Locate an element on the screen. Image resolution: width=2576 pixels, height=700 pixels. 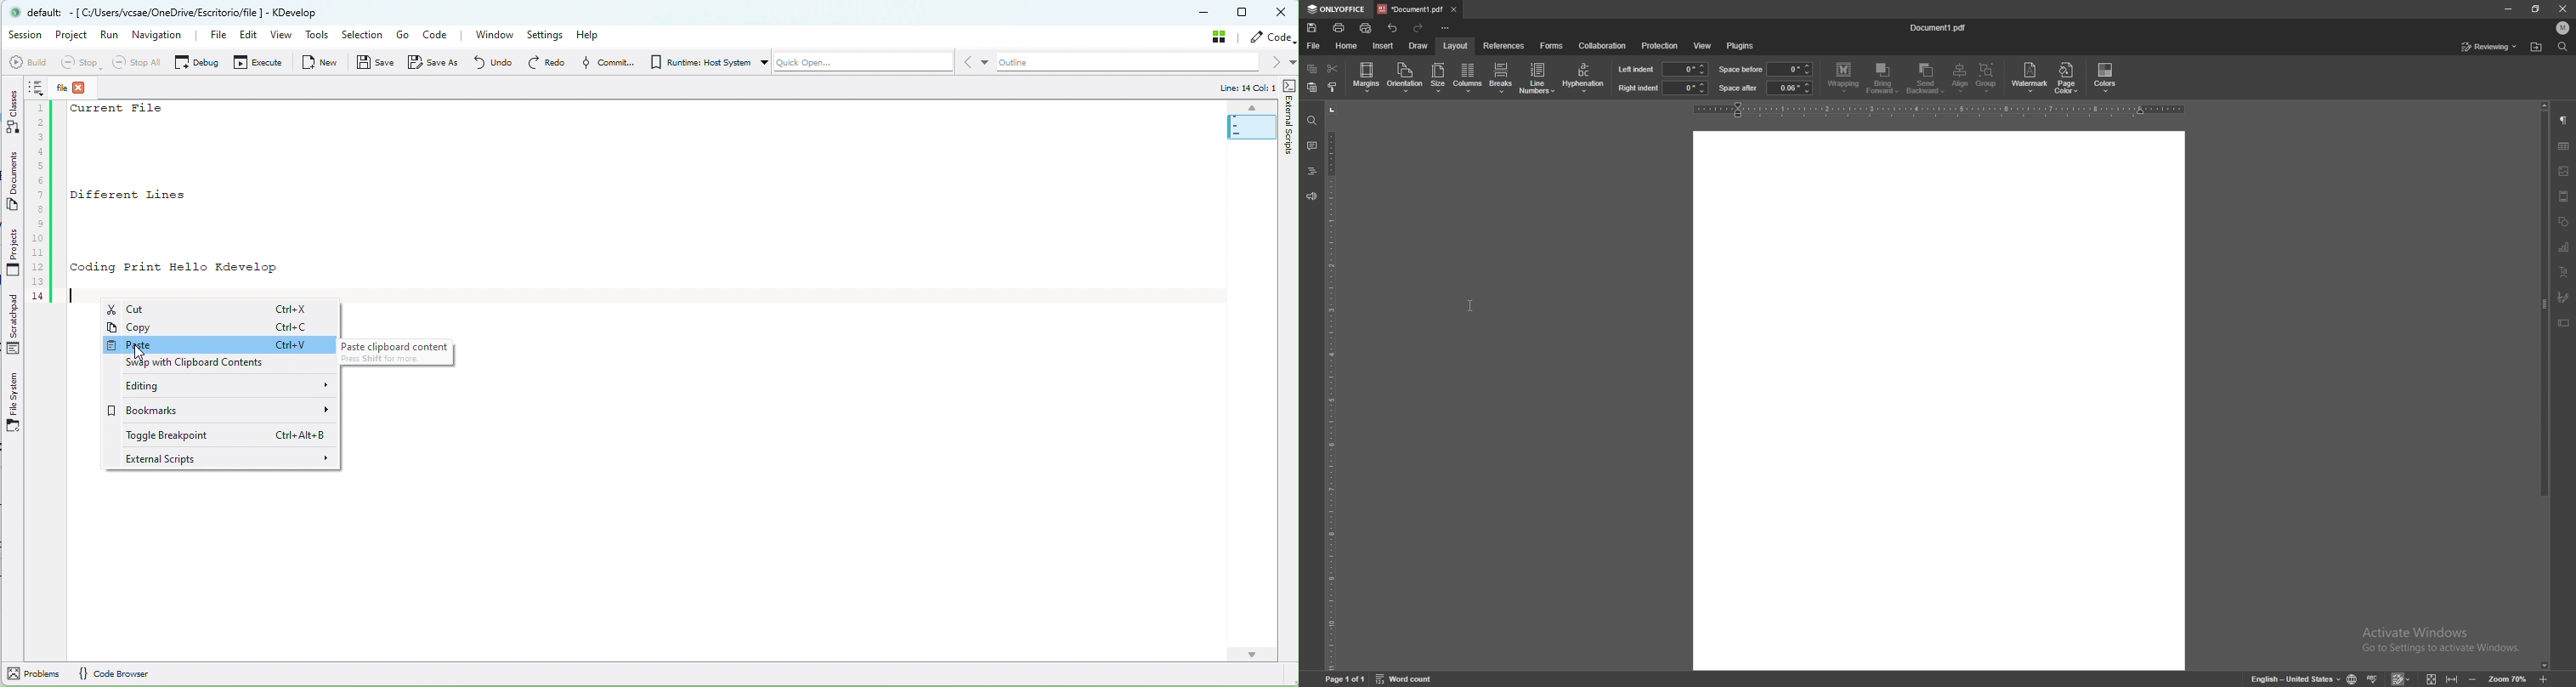
text box is located at coordinates (2564, 323).